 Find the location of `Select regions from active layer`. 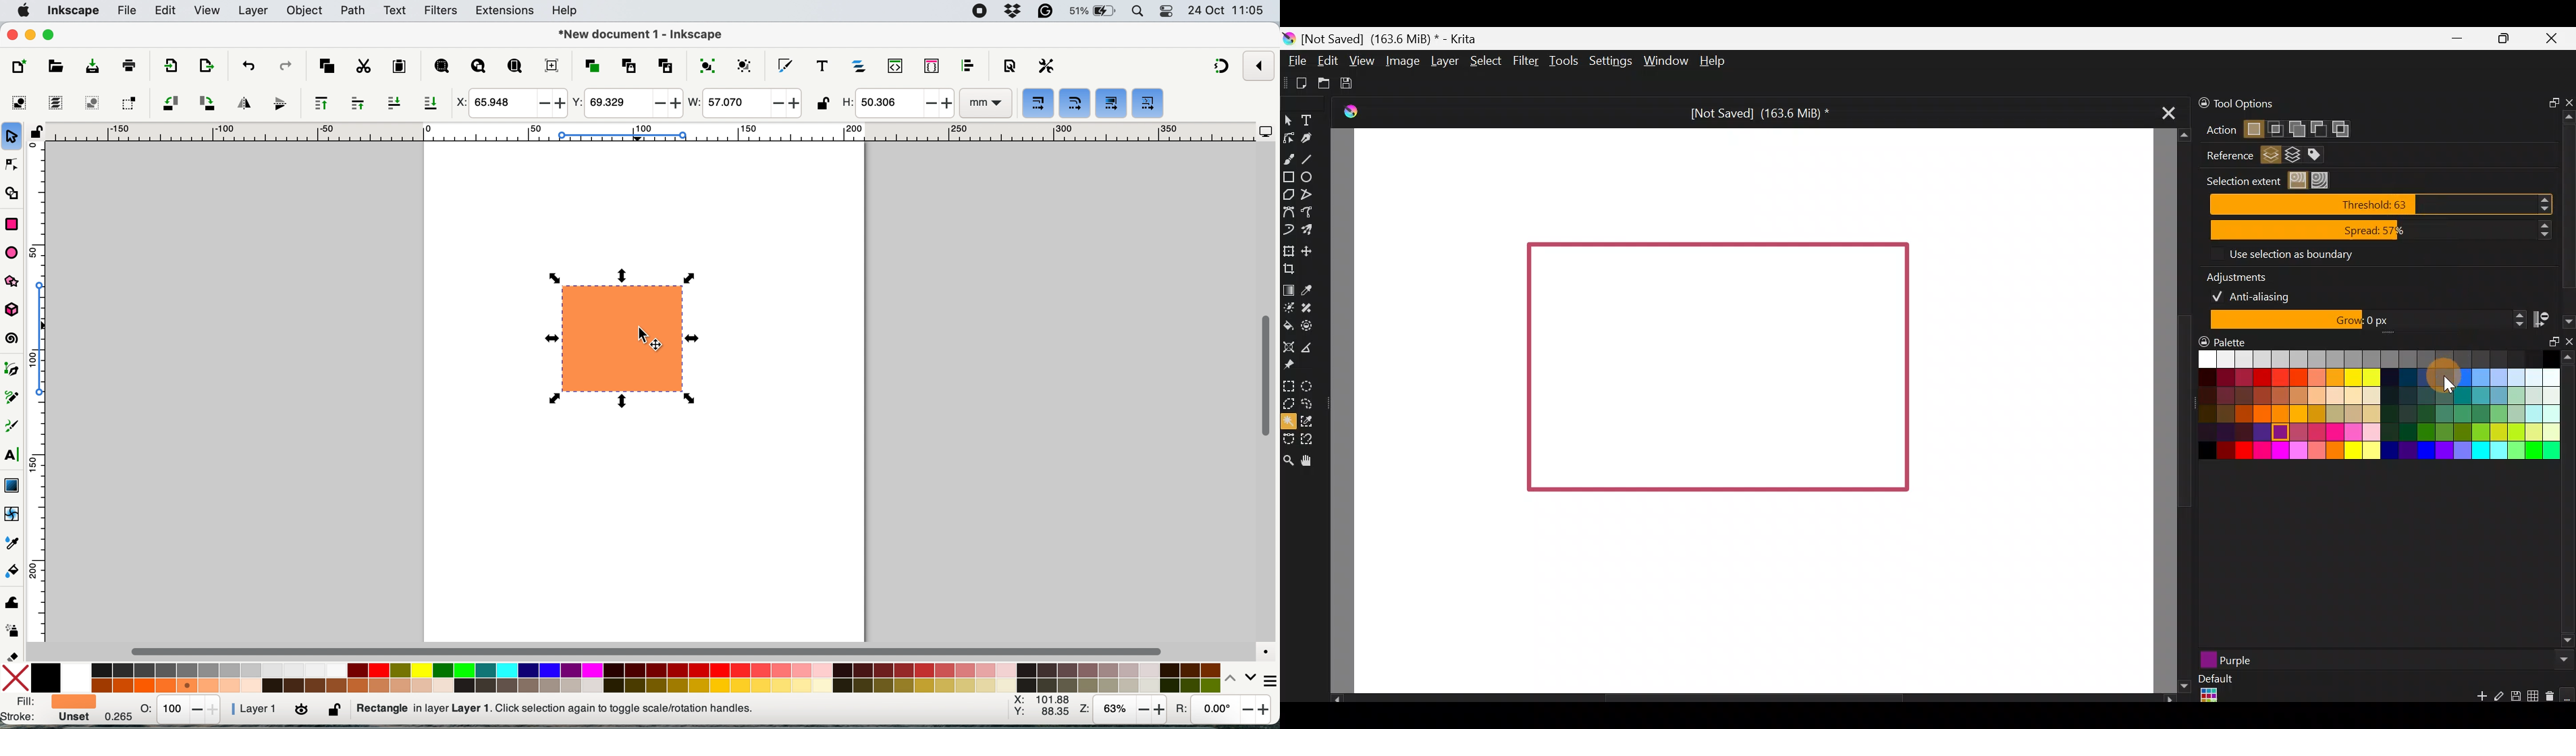

Select regions from active layer is located at coordinates (2271, 157).